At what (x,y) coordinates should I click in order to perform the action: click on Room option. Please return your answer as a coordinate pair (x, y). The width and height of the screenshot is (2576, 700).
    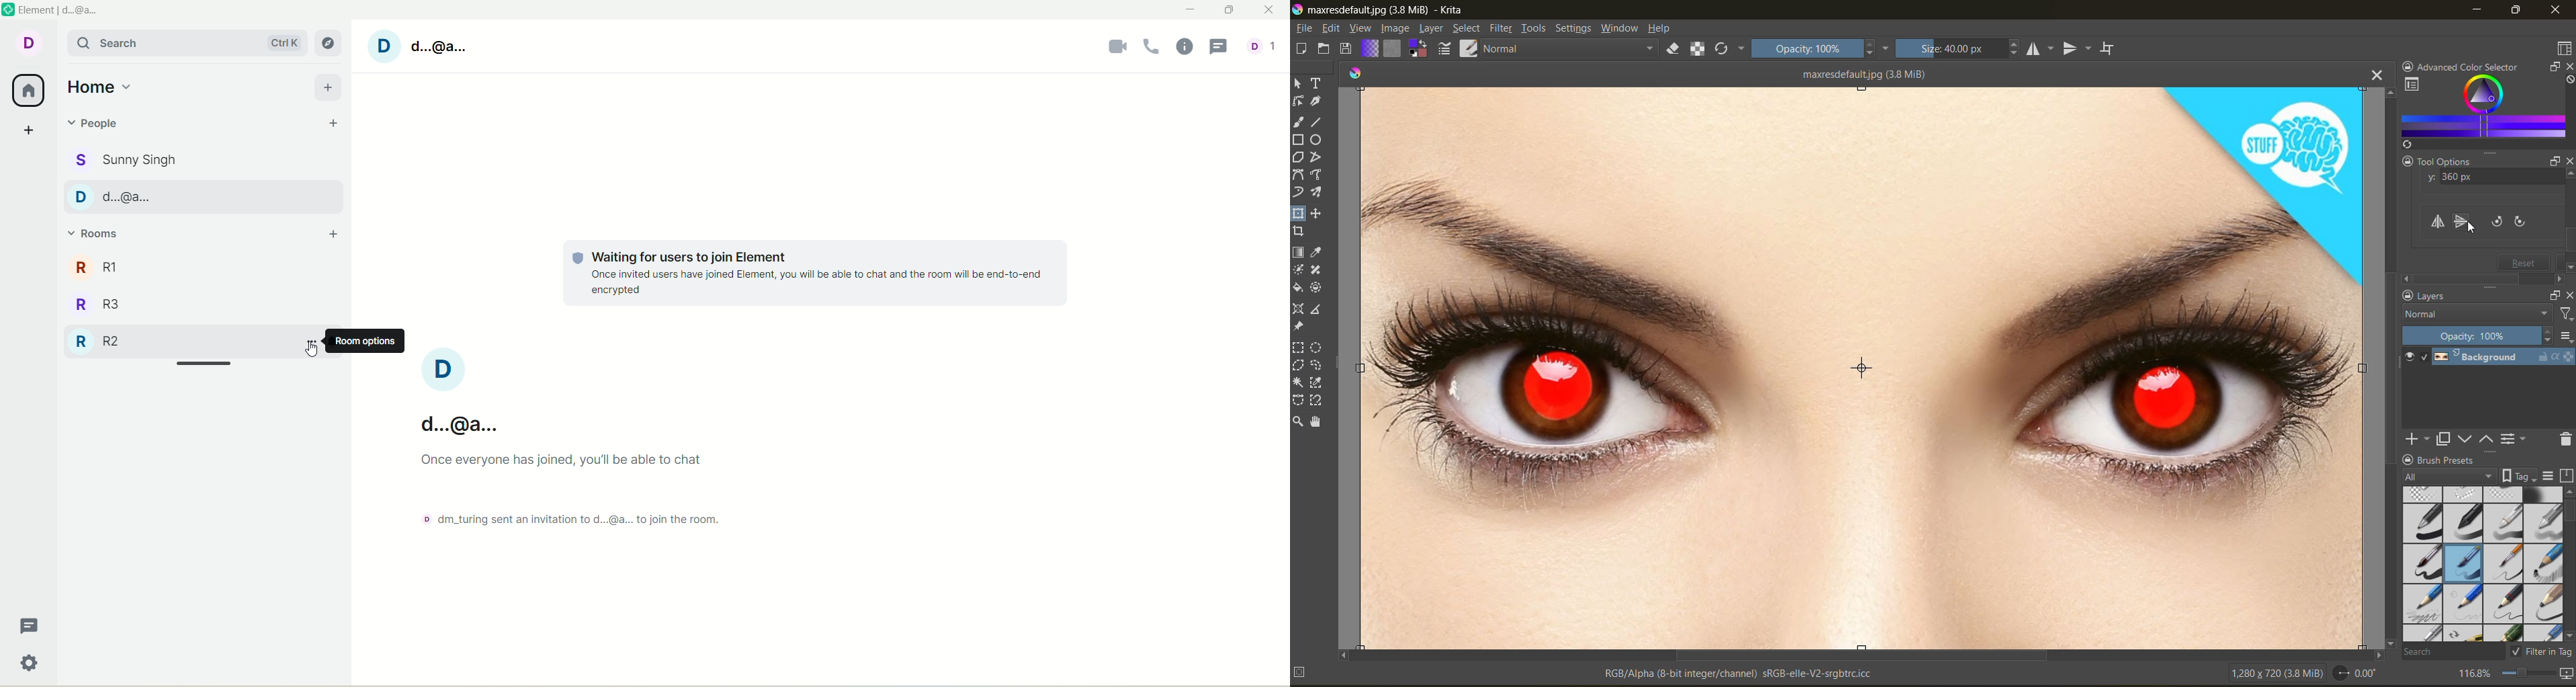
    Looking at the image, I should click on (313, 343).